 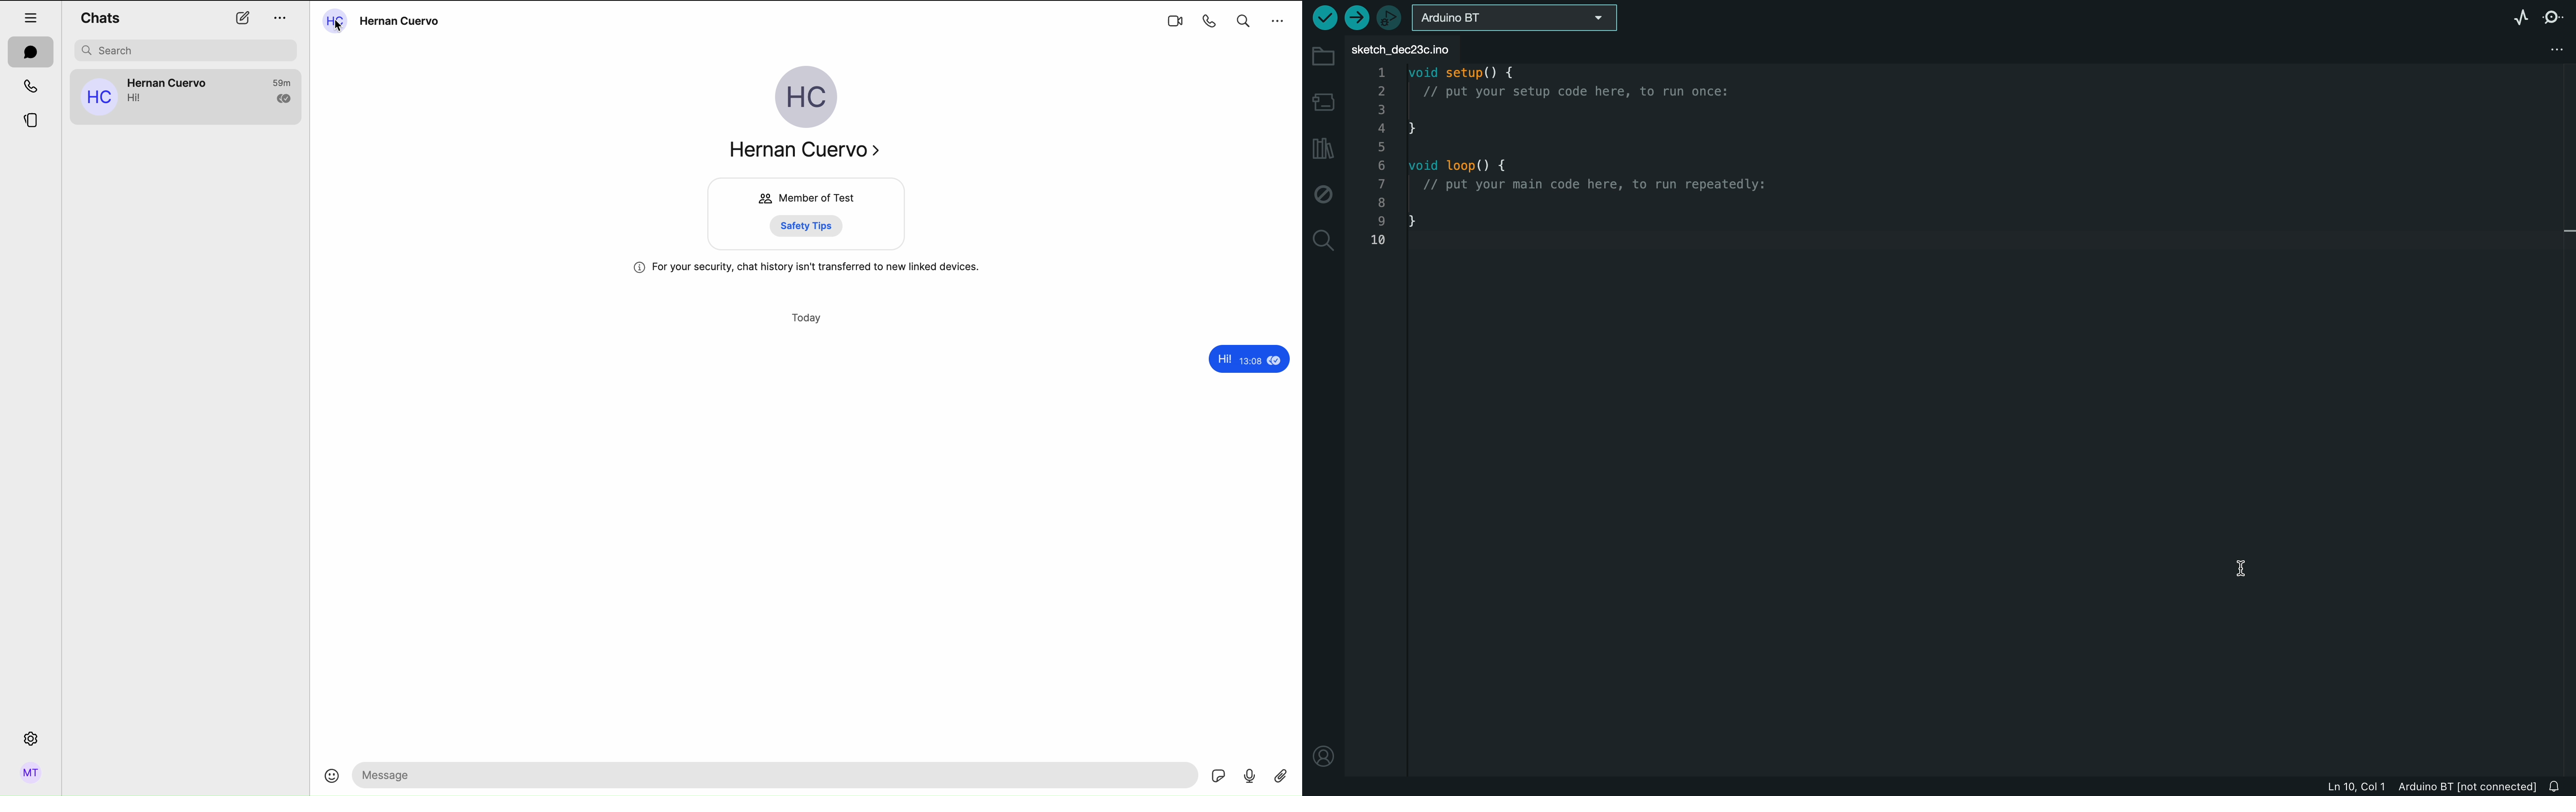 I want to click on information, so click(x=805, y=267).